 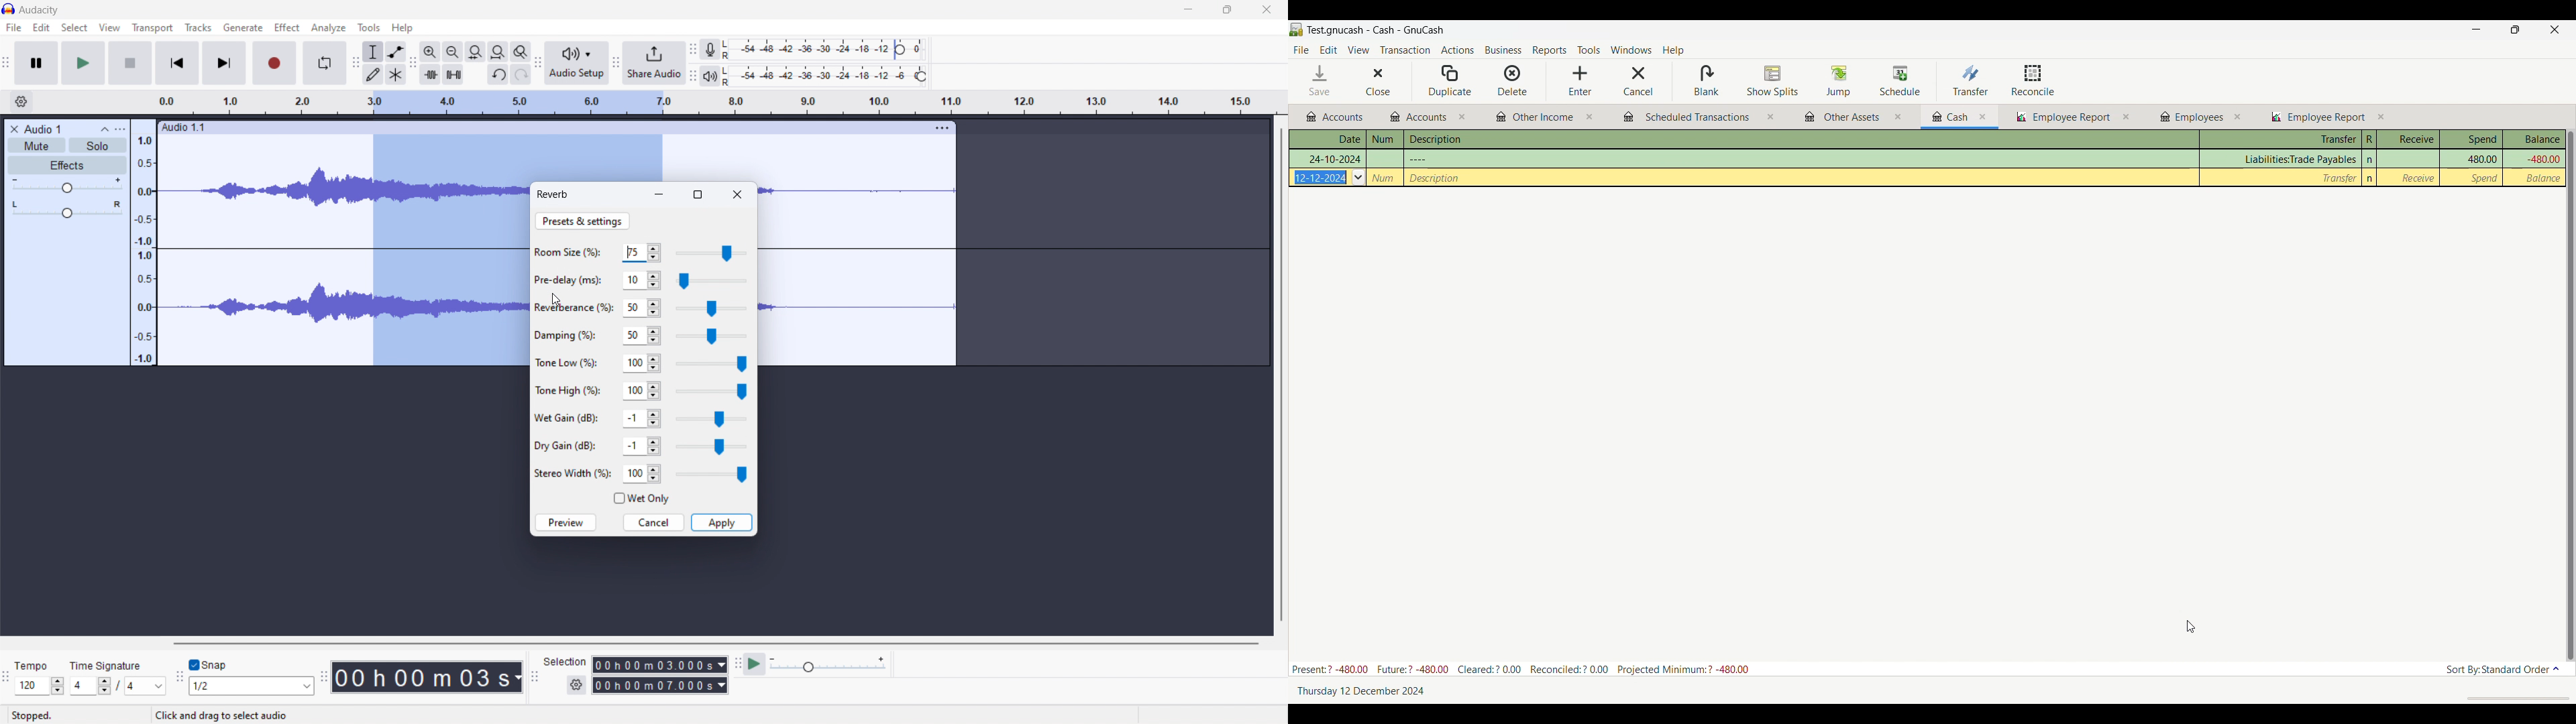 I want to click on Num column, so click(x=1385, y=139).